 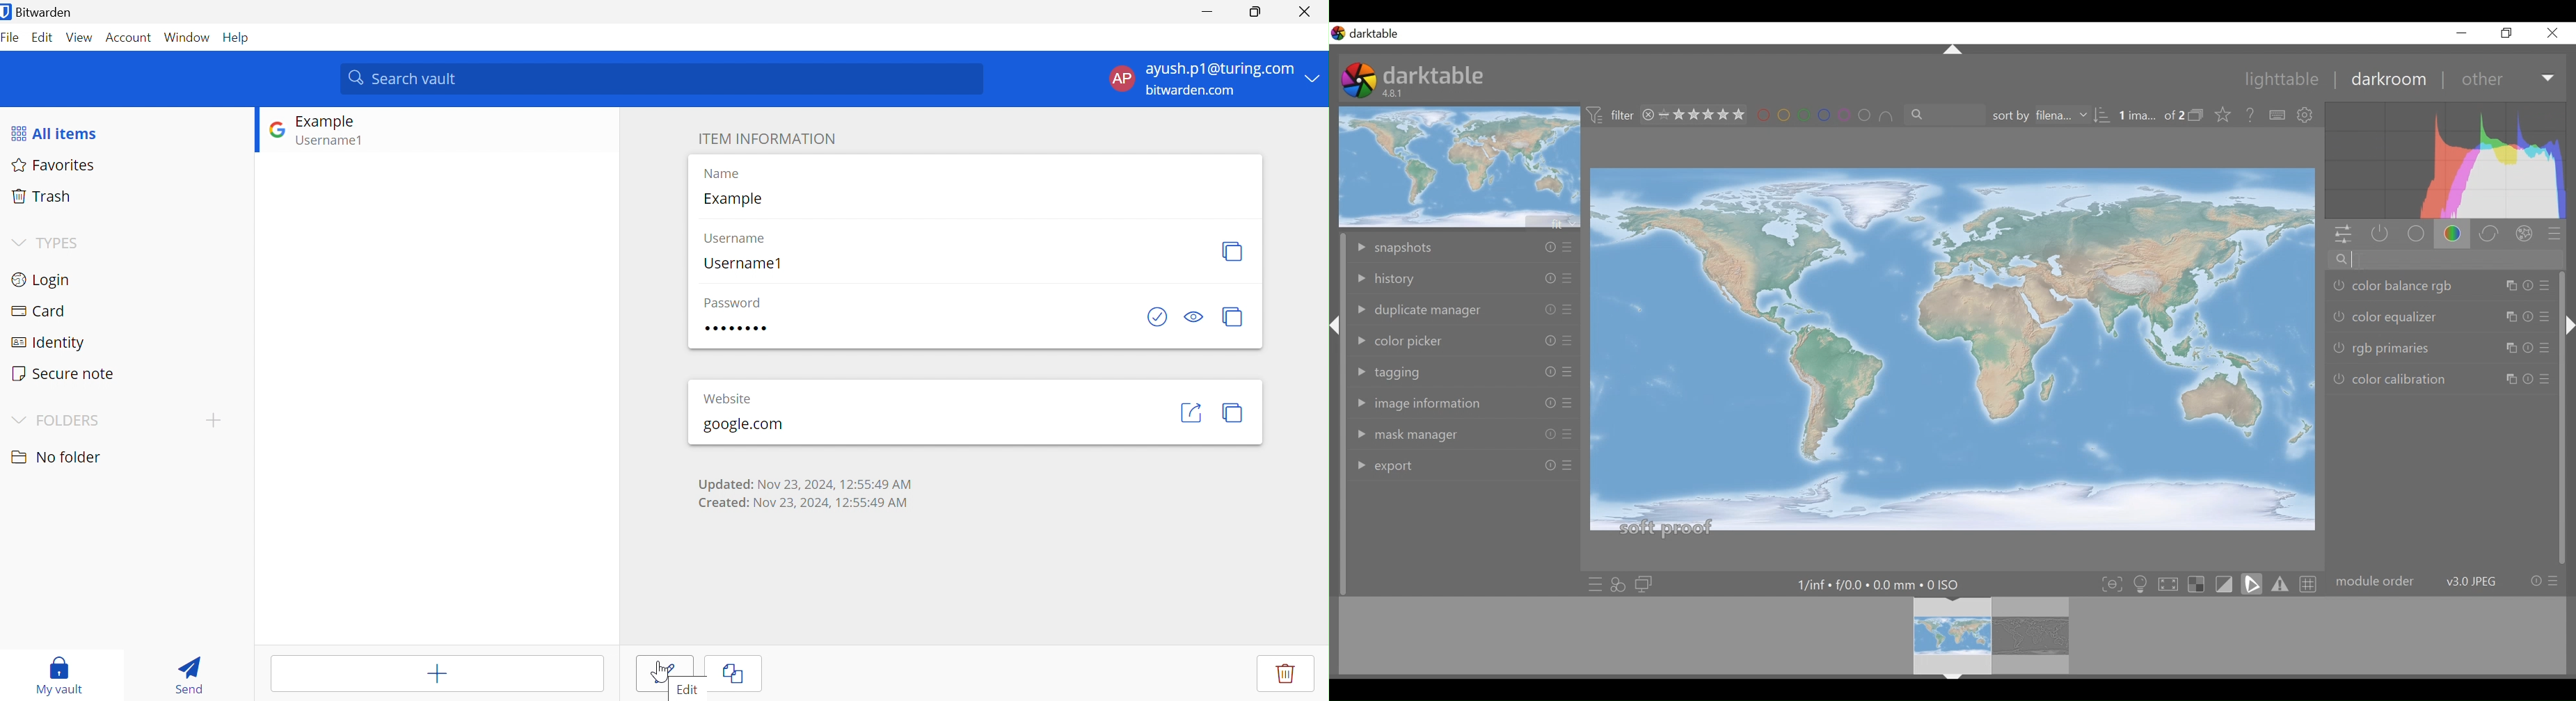 I want to click on filter, so click(x=1622, y=114).